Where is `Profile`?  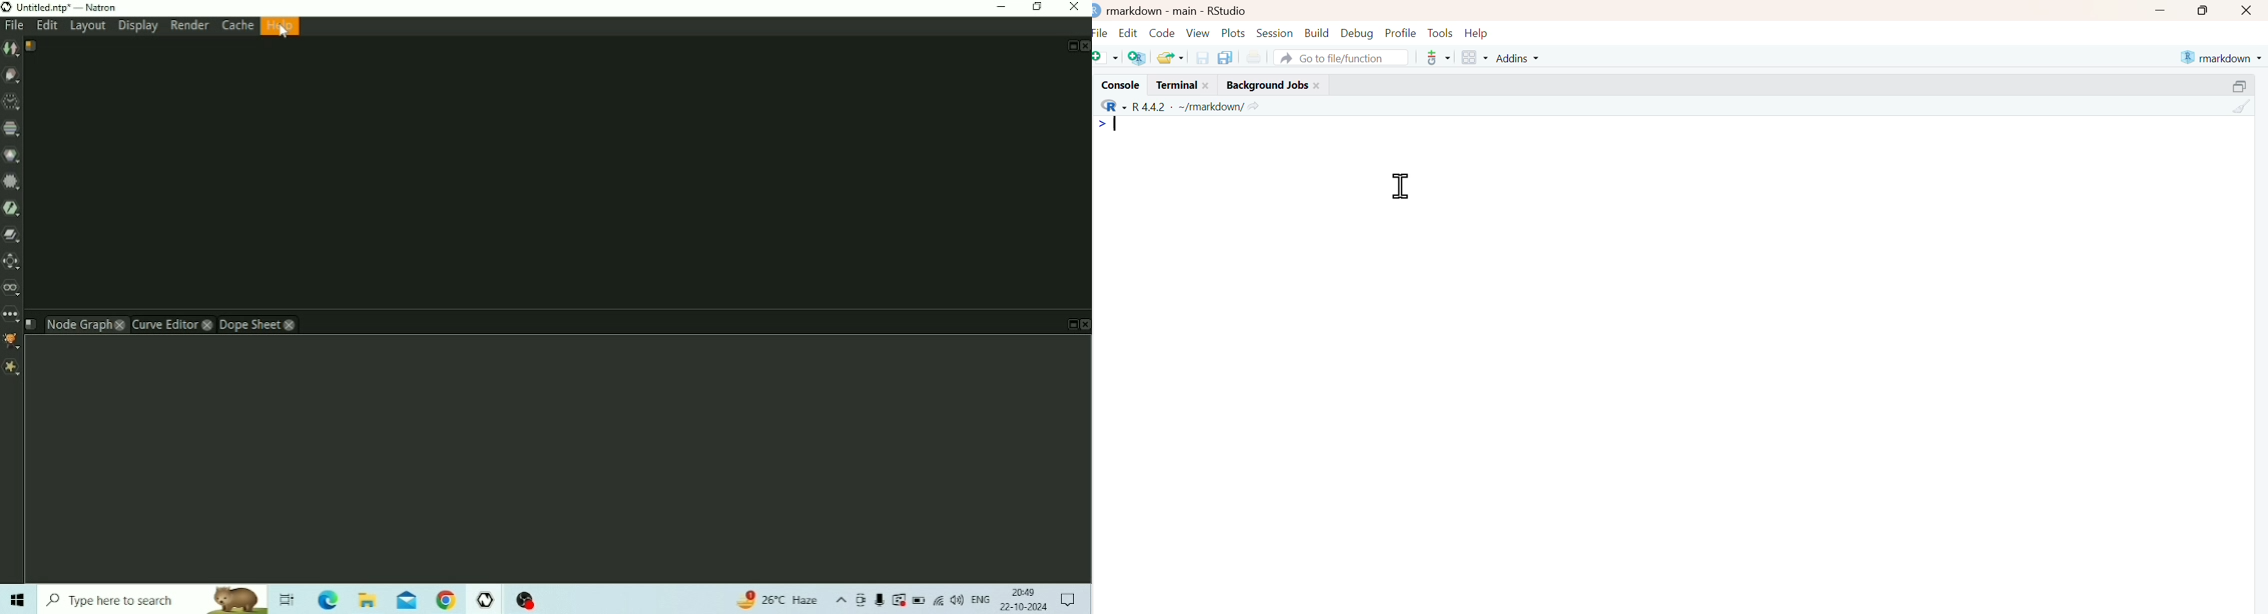
Profile is located at coordinates (1400, 31).